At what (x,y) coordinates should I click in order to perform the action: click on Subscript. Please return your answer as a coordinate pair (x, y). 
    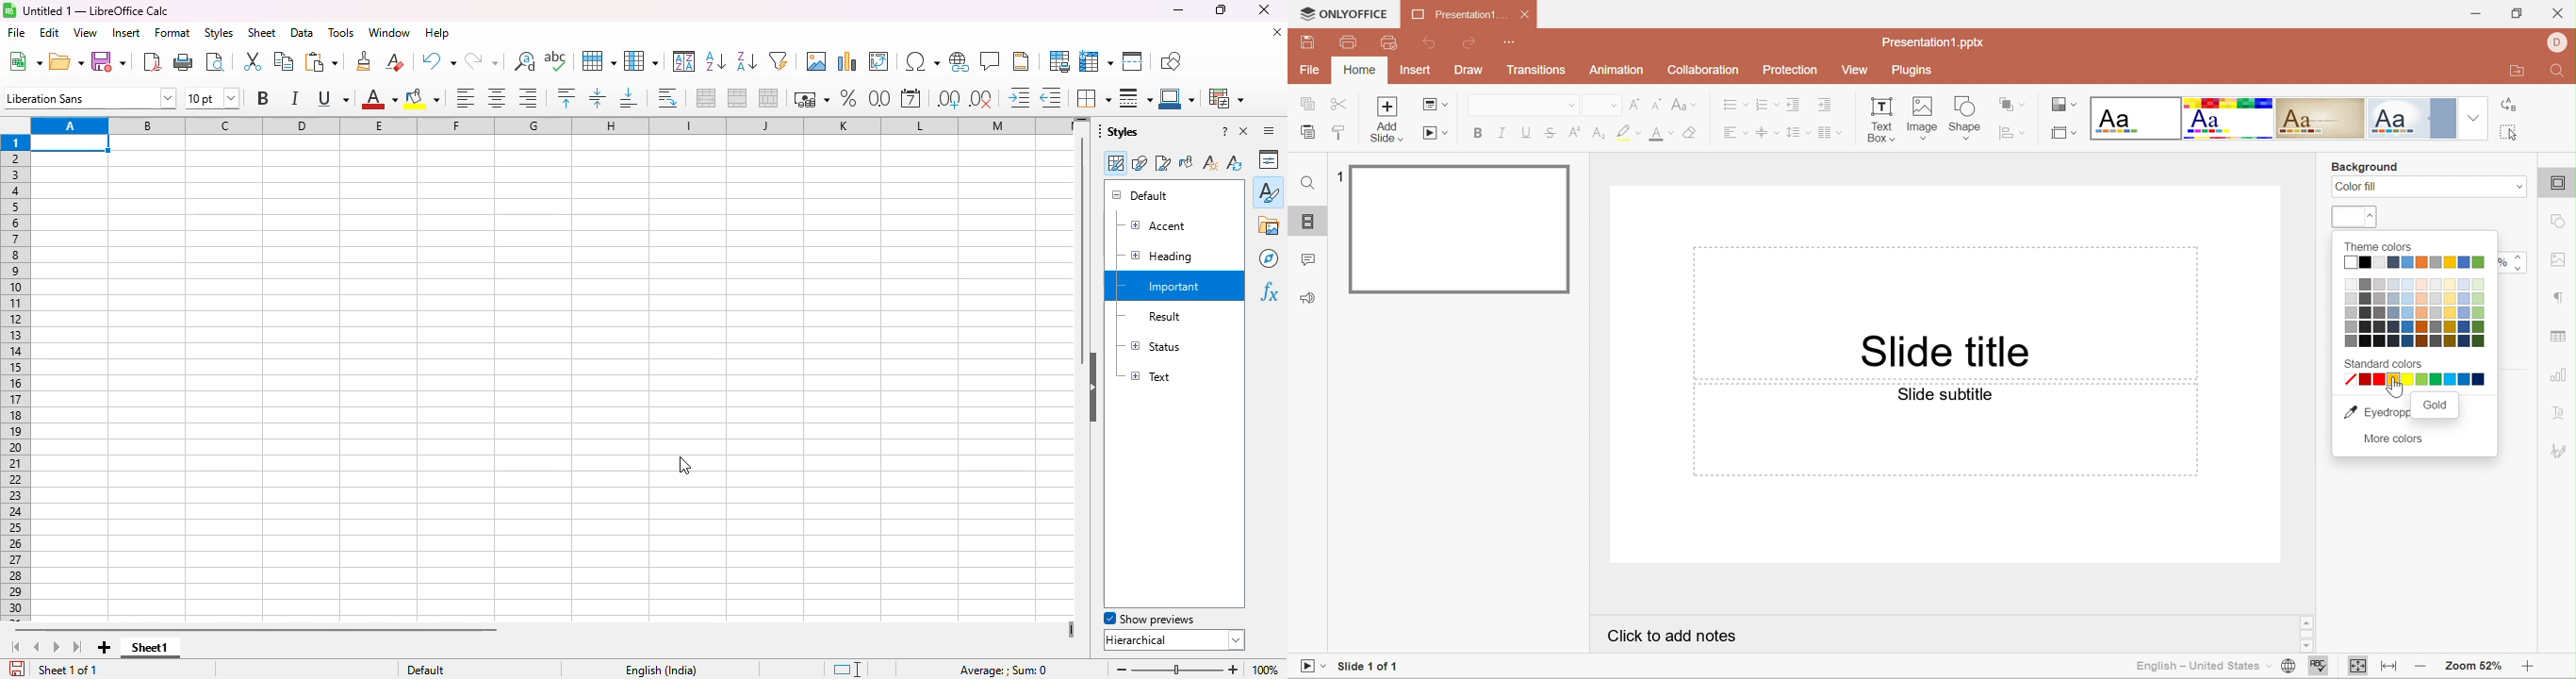
    Looking at the image, I should click on (1600, 134).